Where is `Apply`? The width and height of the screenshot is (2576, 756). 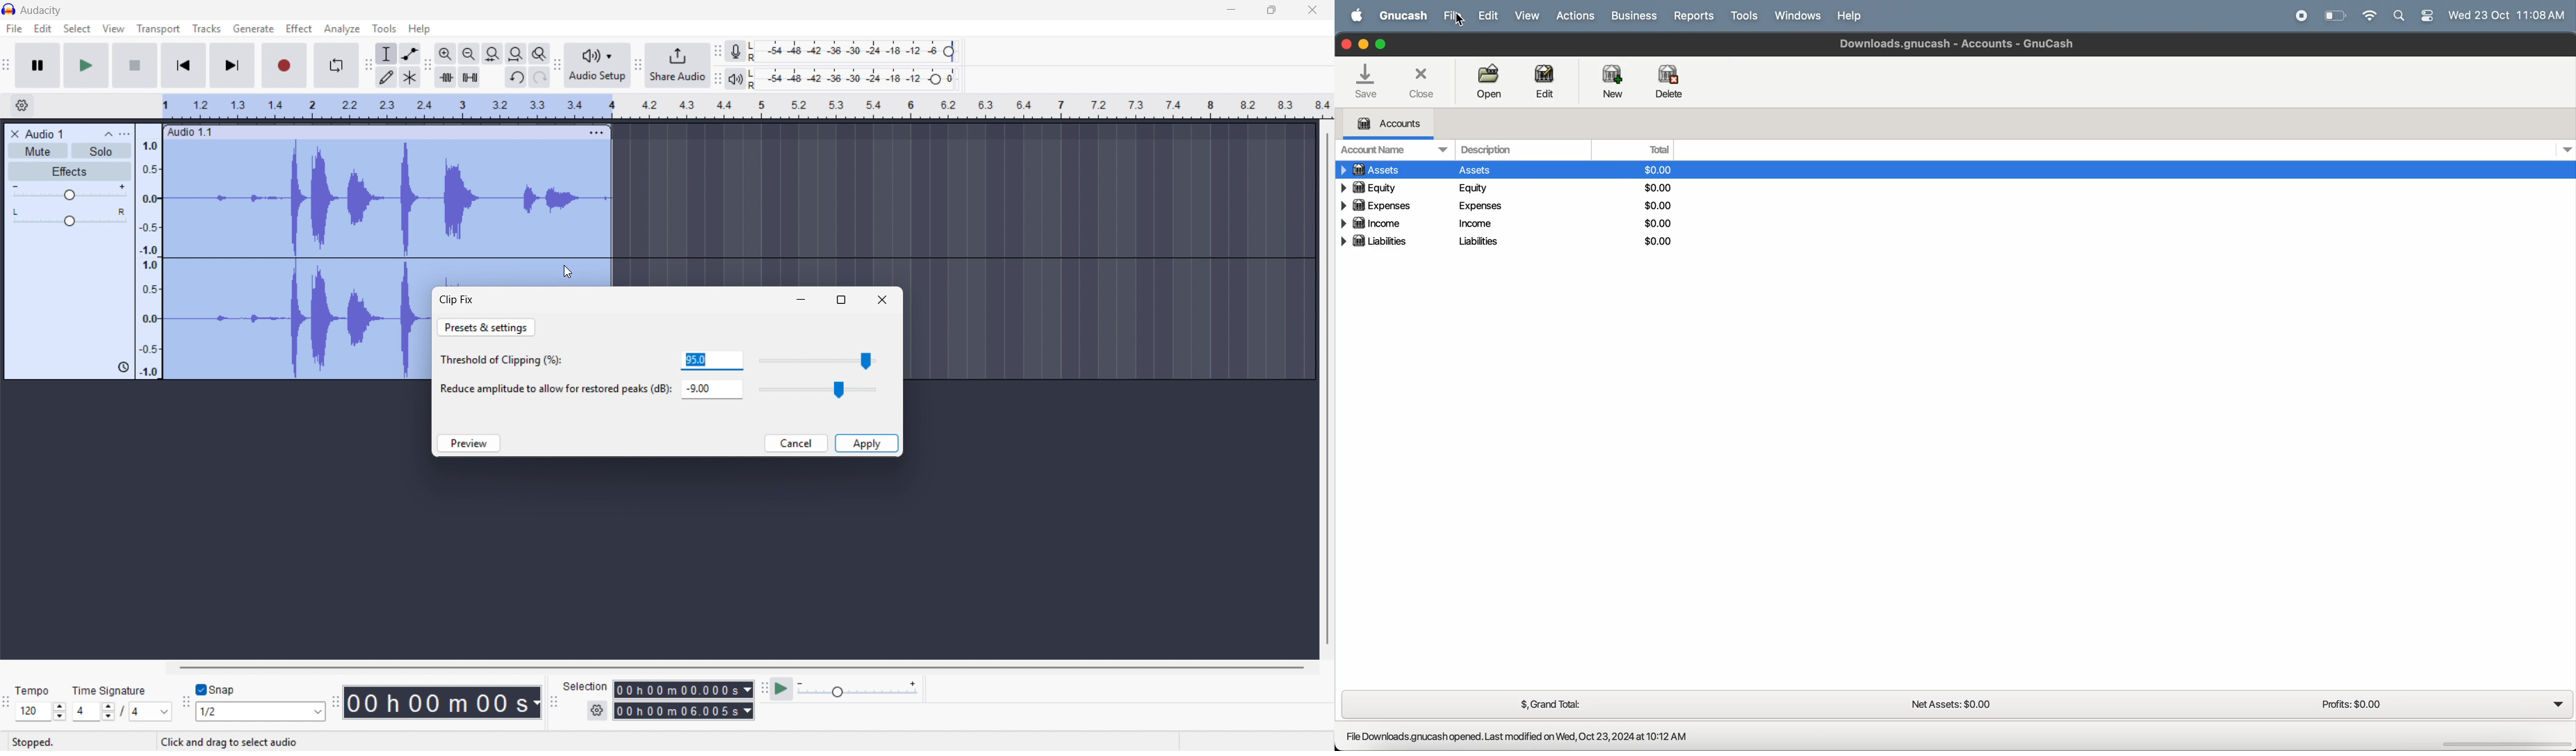 Apply is located at coordinates (867, 443).